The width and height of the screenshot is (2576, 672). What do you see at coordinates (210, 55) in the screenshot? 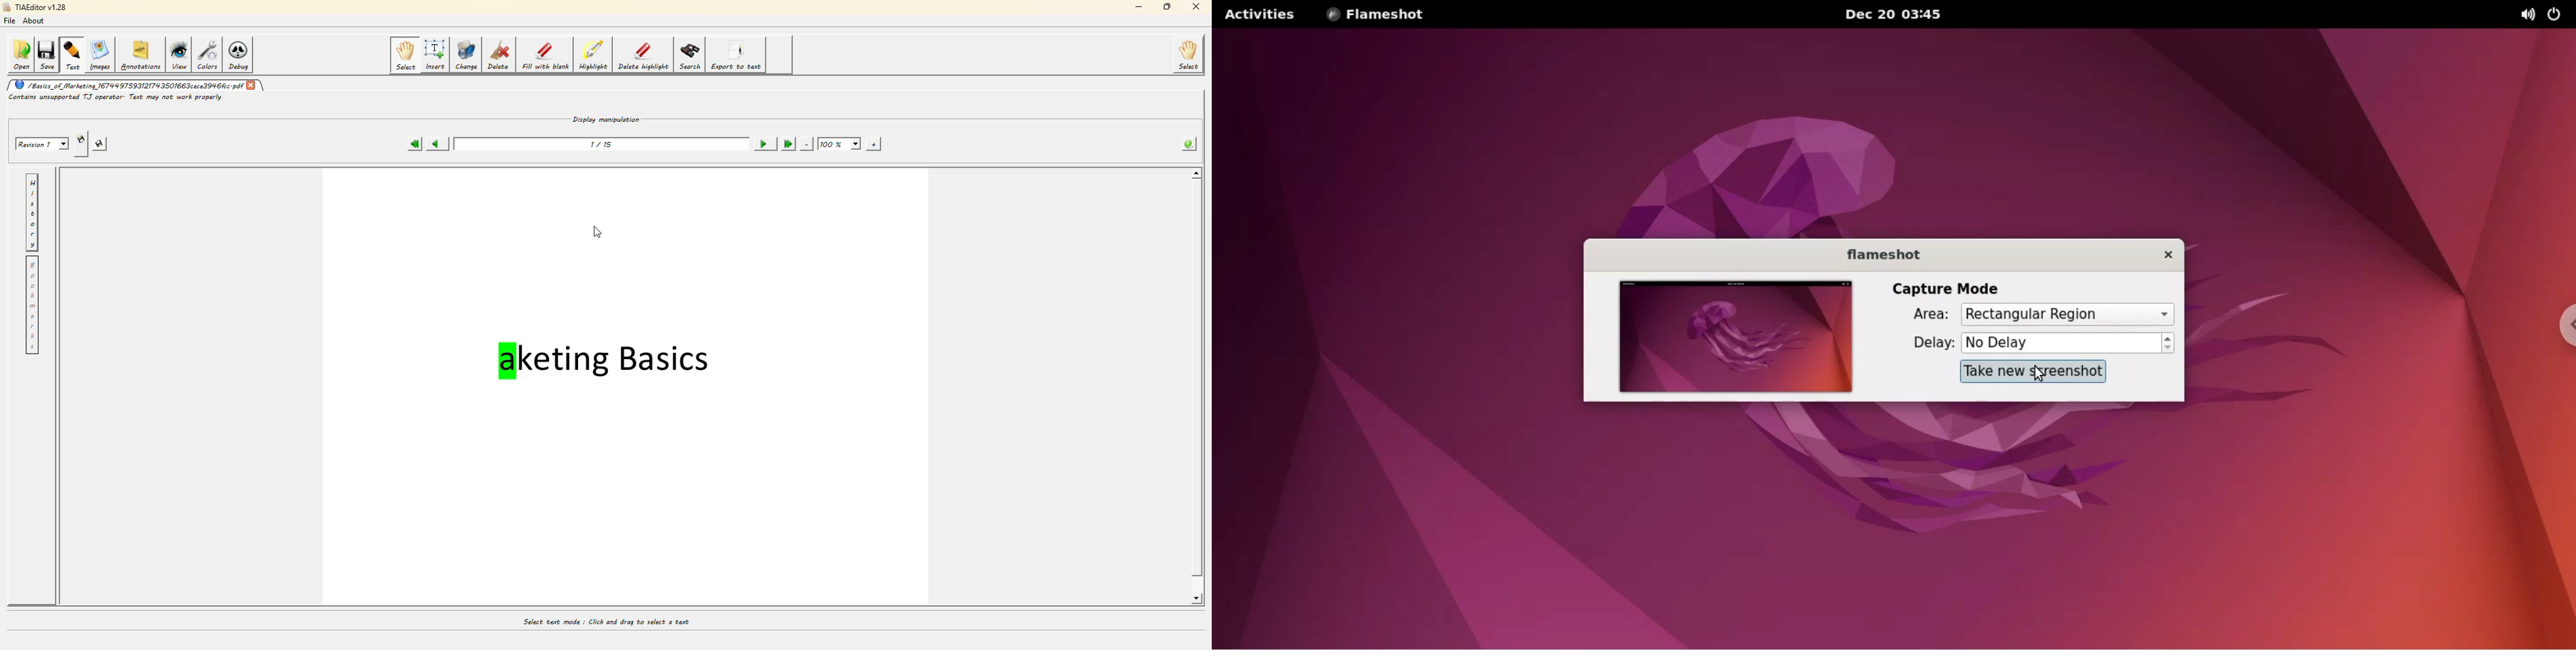
I see `colors` at bounding box center [210, 55].